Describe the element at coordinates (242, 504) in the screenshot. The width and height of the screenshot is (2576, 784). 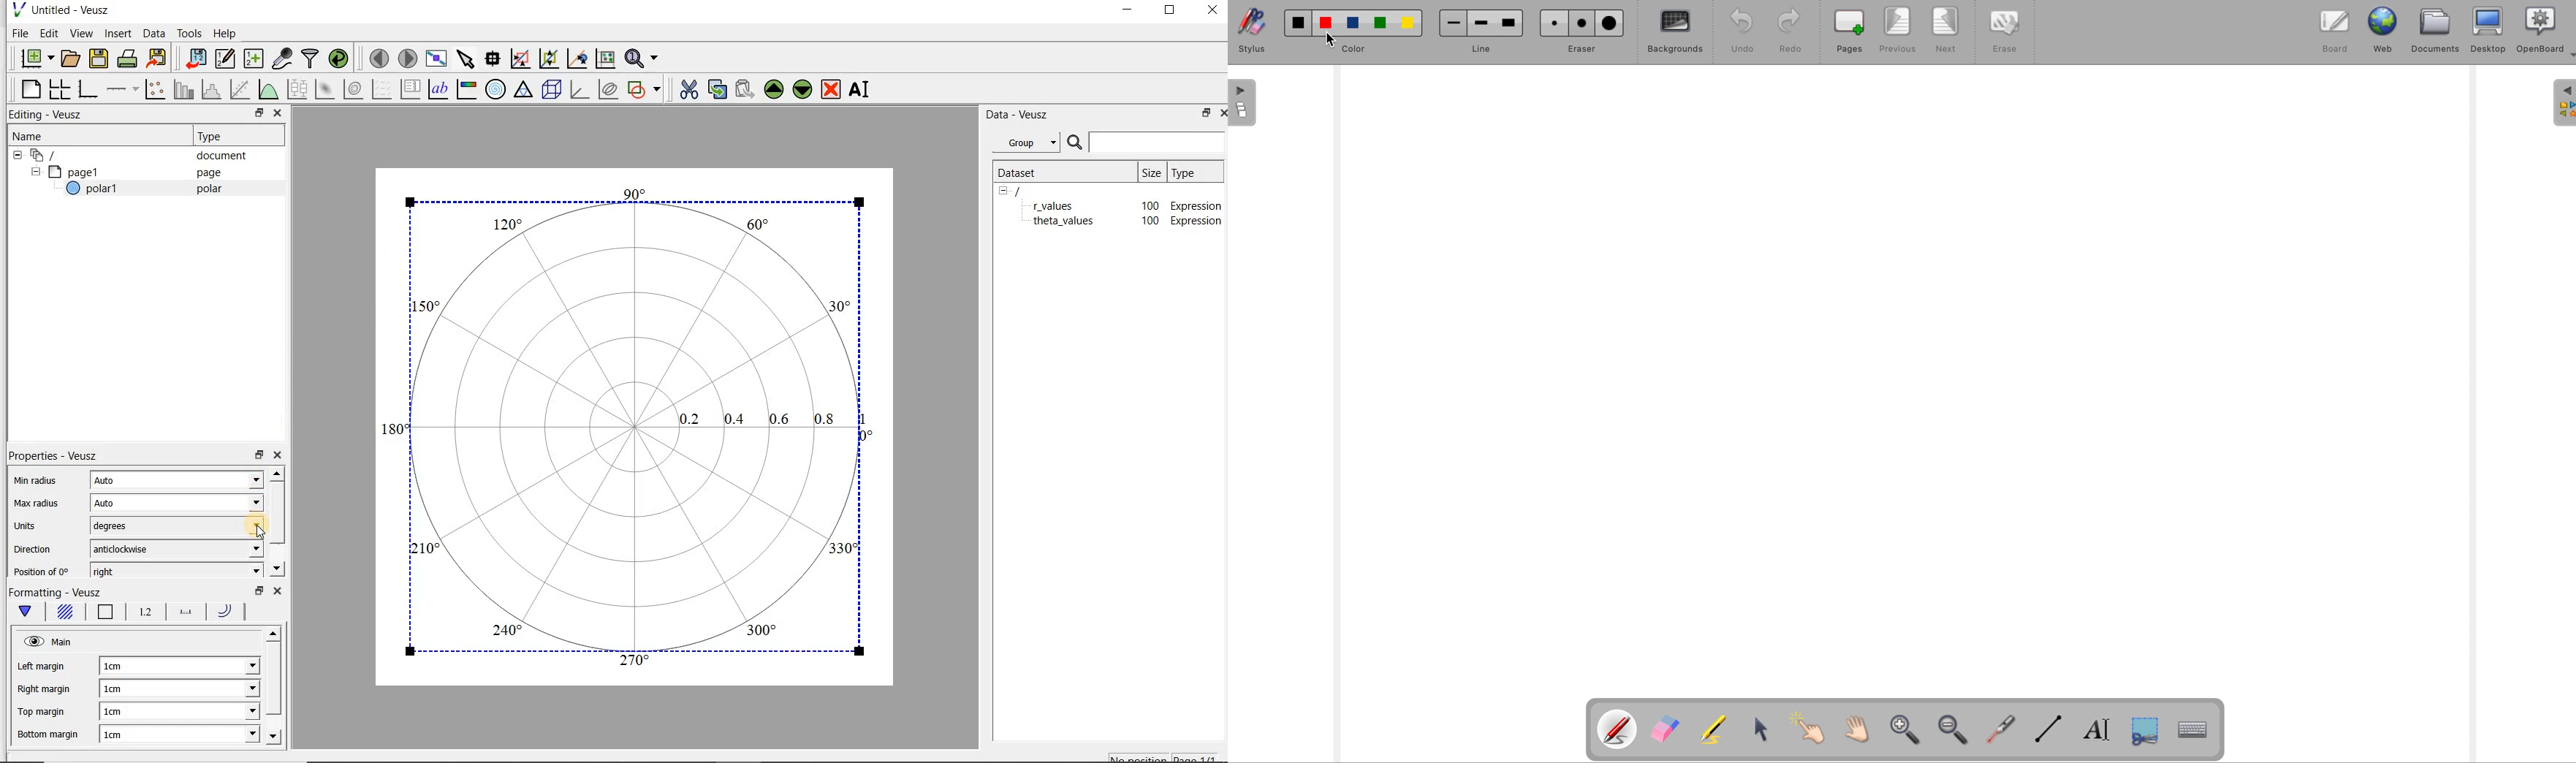
I see `Max radius dropdown` at that location.